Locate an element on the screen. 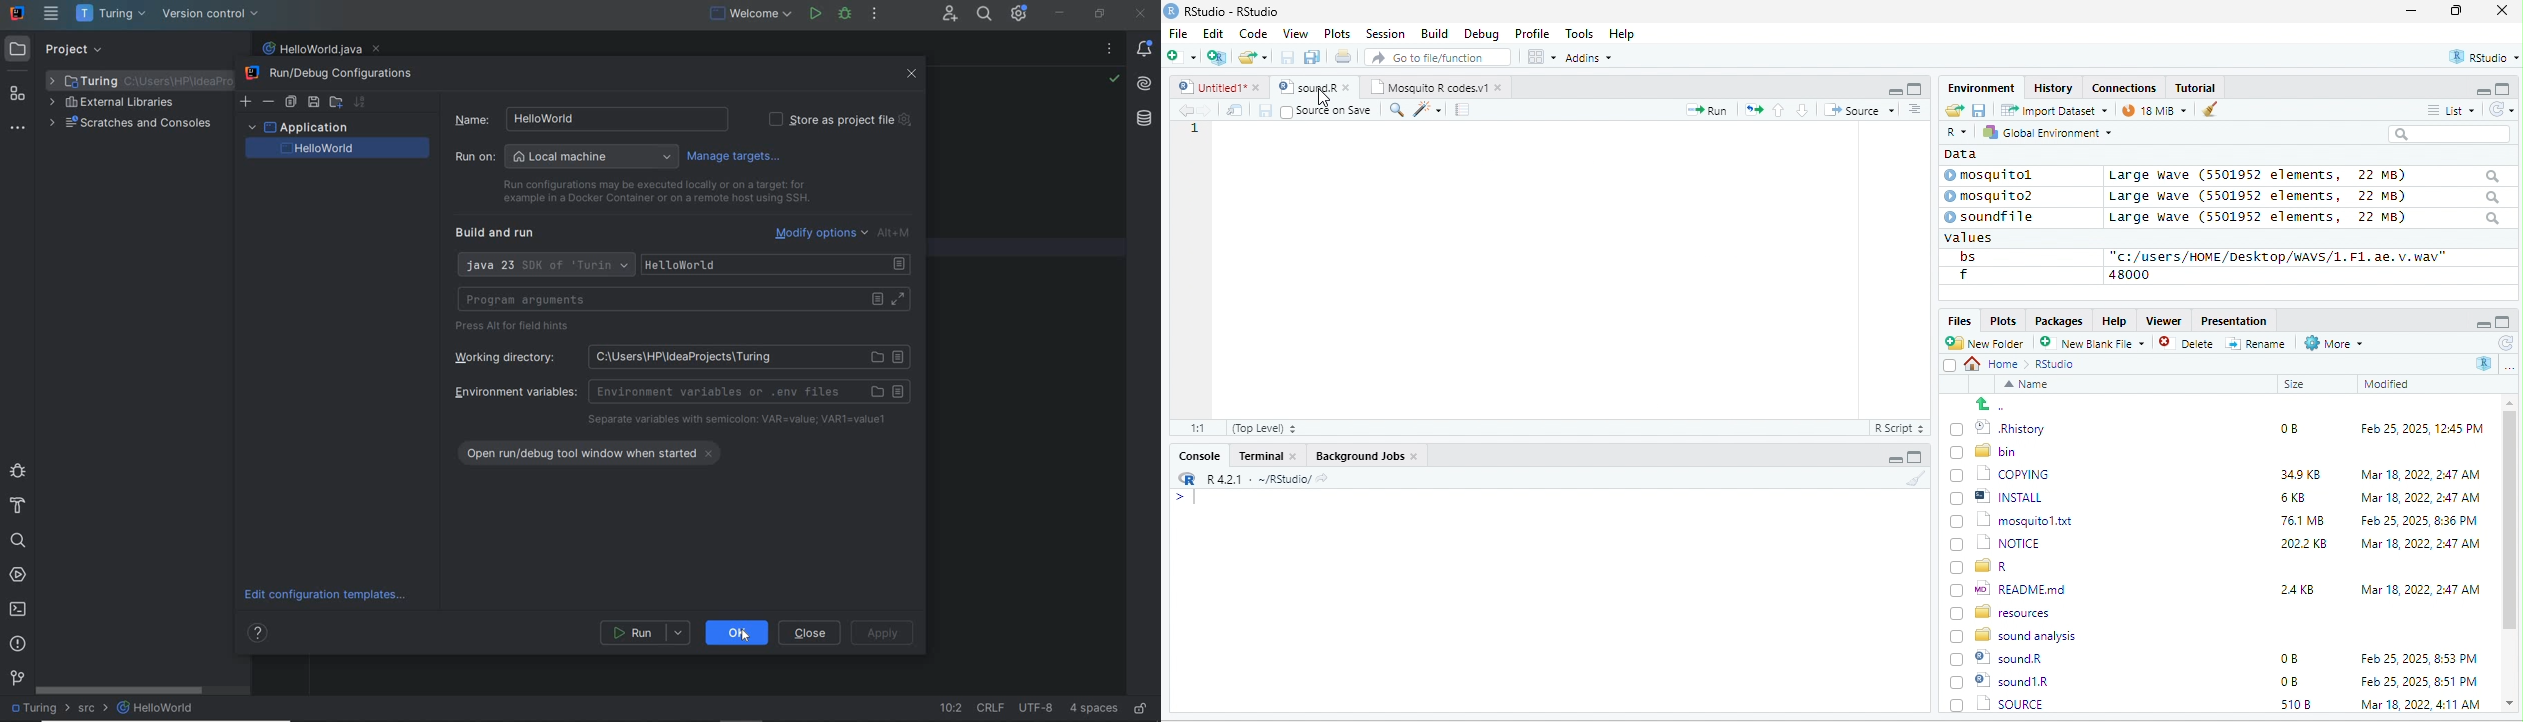  open is located at coordinates (1754, 108).